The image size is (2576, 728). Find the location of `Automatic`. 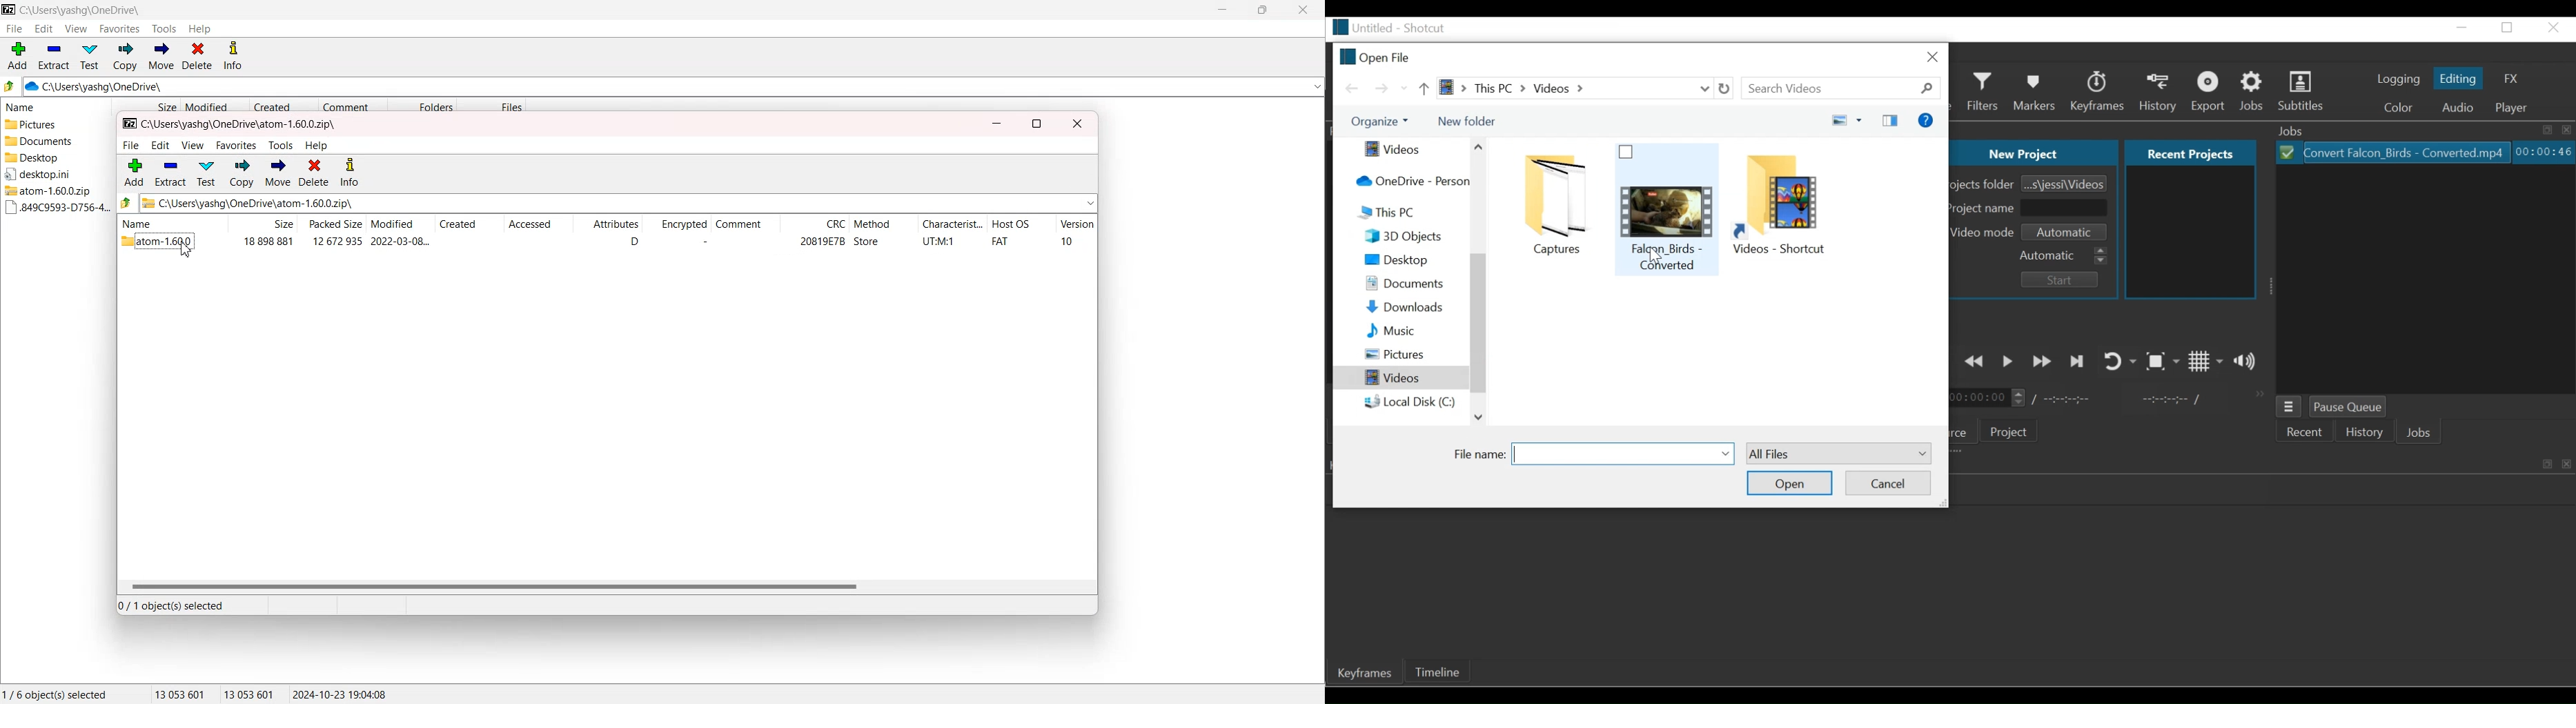

Automatic is located at coordinates (2065, 256).